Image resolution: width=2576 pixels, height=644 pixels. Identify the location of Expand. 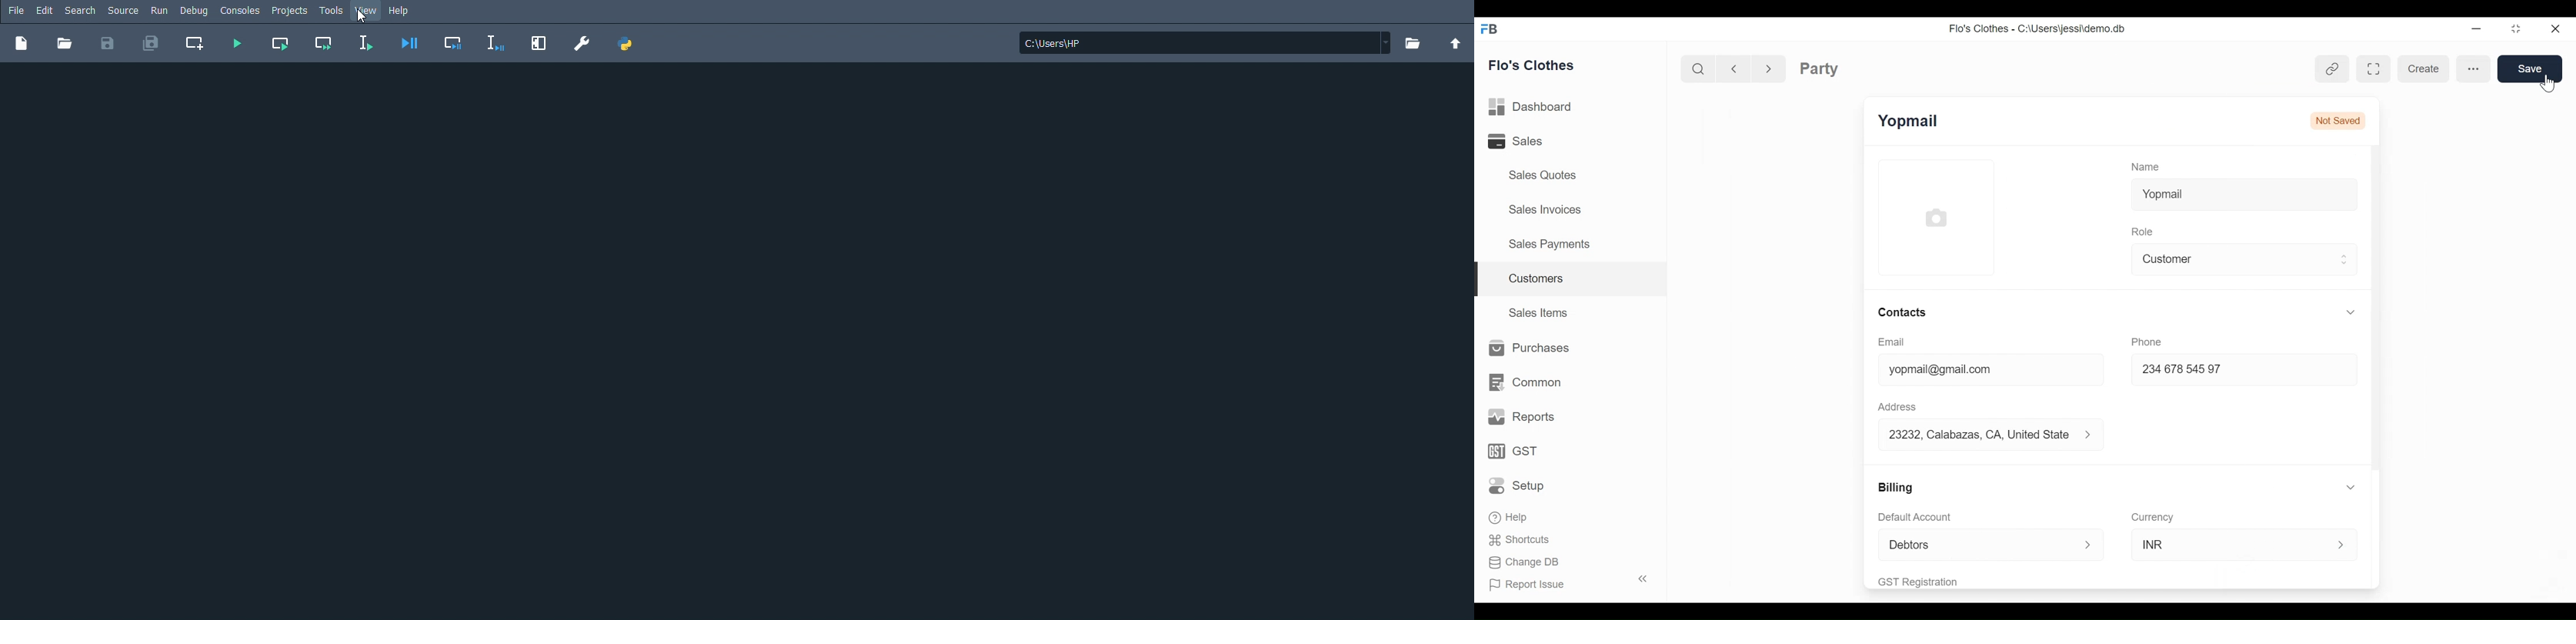
(2351, 311).